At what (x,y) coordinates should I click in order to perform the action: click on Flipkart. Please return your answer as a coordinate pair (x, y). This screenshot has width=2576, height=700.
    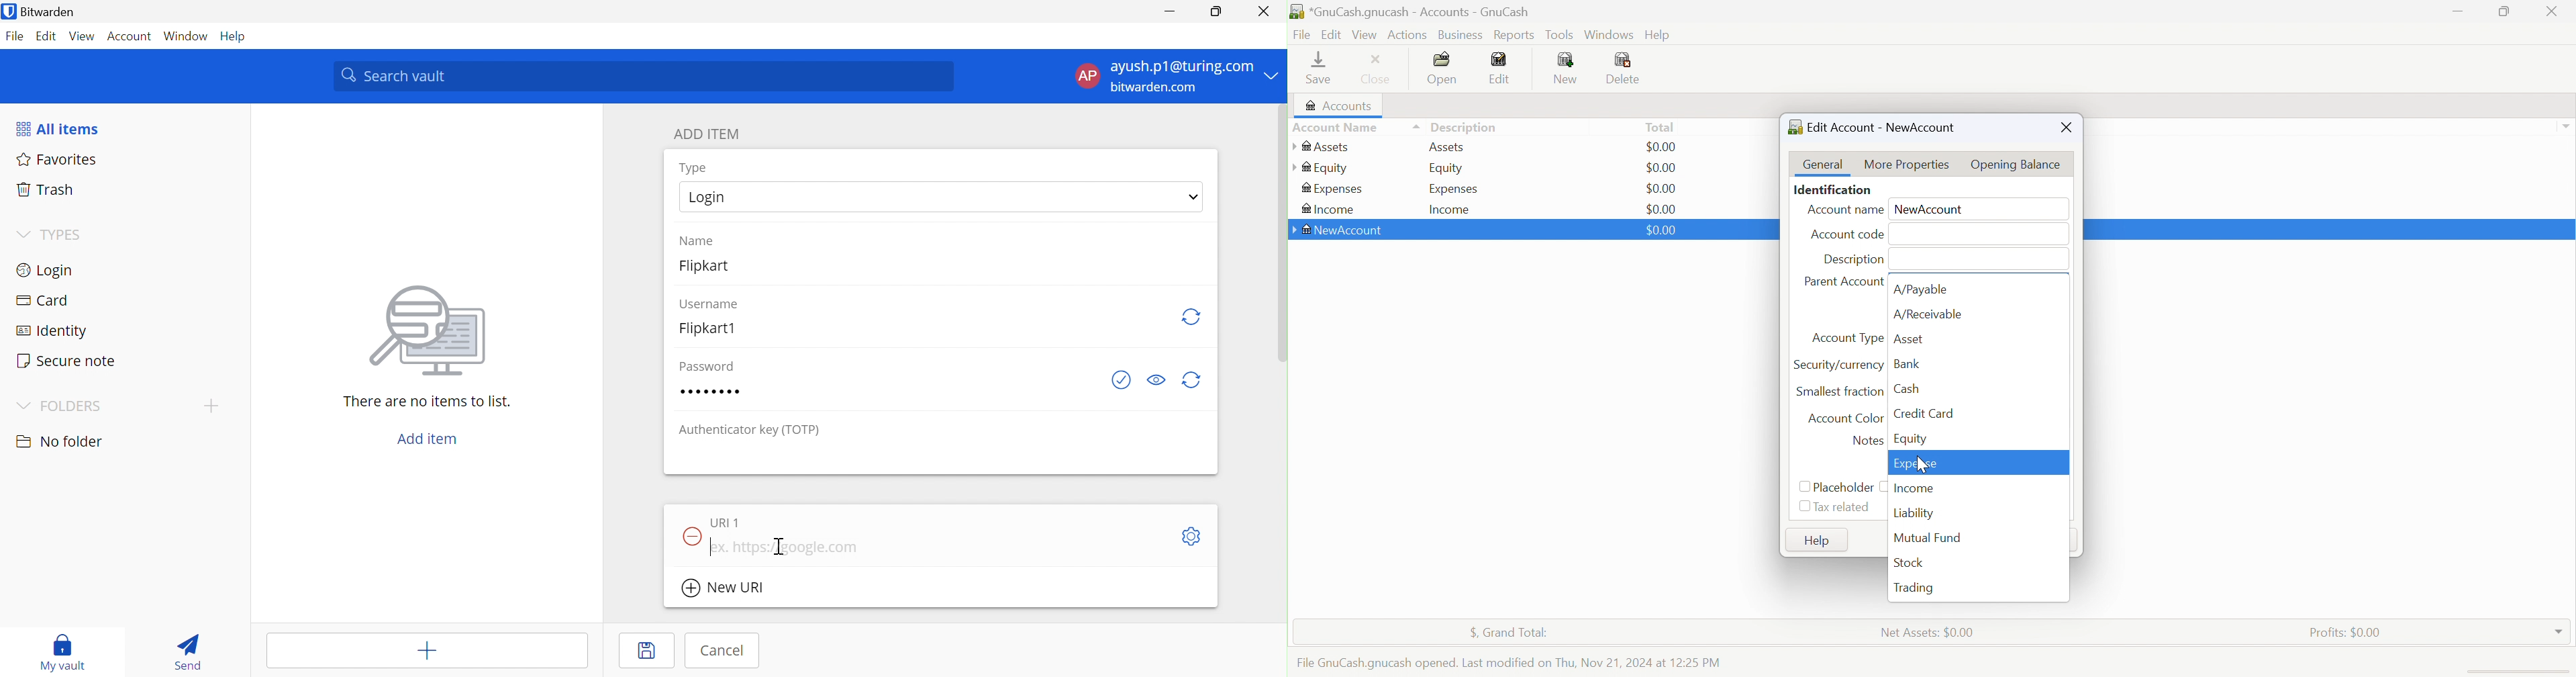
    Looking at the image, I should click on (713, 270).